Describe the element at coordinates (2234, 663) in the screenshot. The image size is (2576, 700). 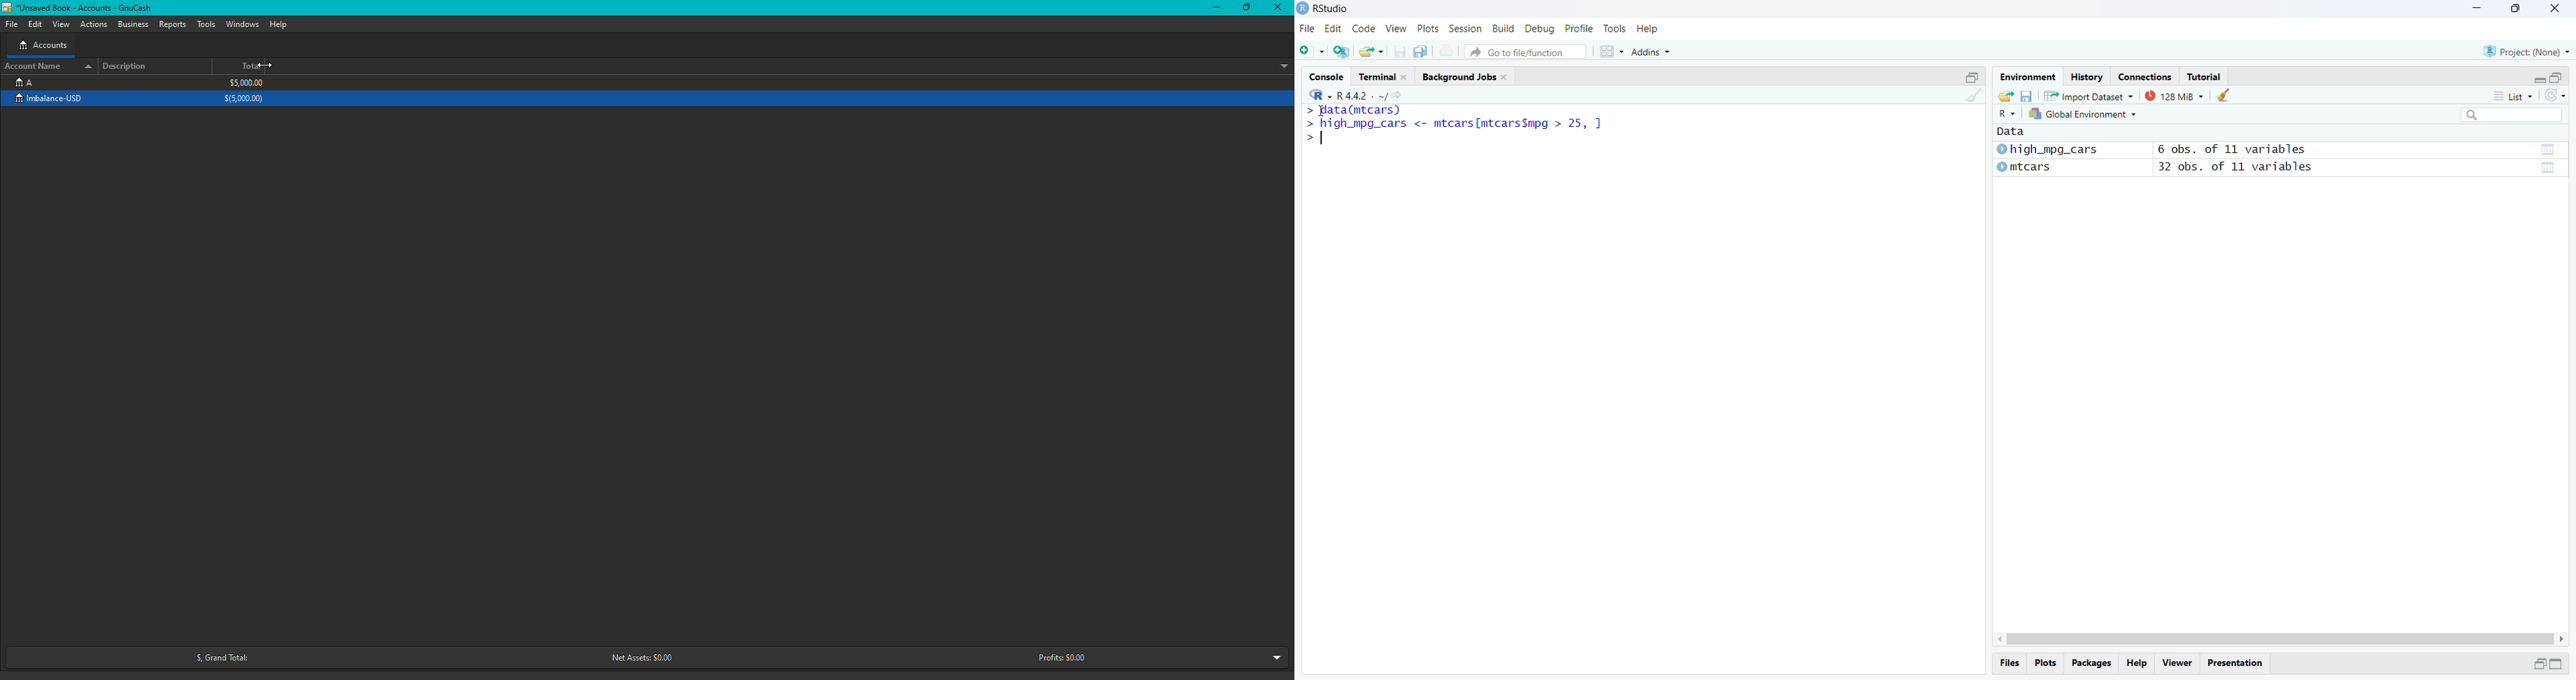
I see `Presentation` at that location.